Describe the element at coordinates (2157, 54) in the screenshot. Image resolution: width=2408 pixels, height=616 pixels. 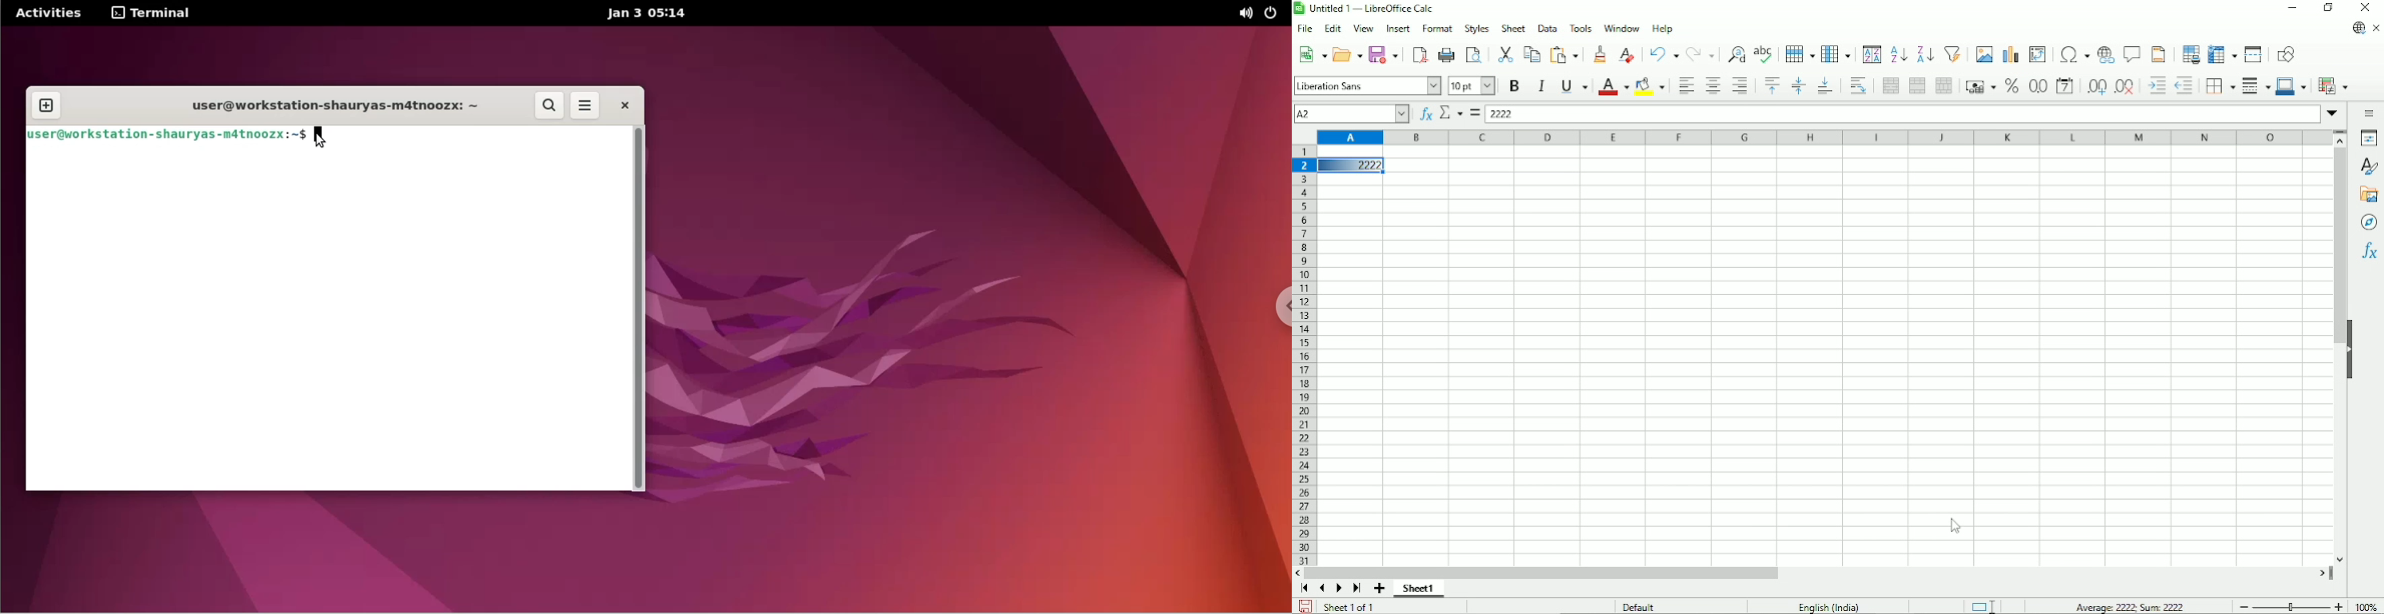
I see `Headers and footers` at that location.